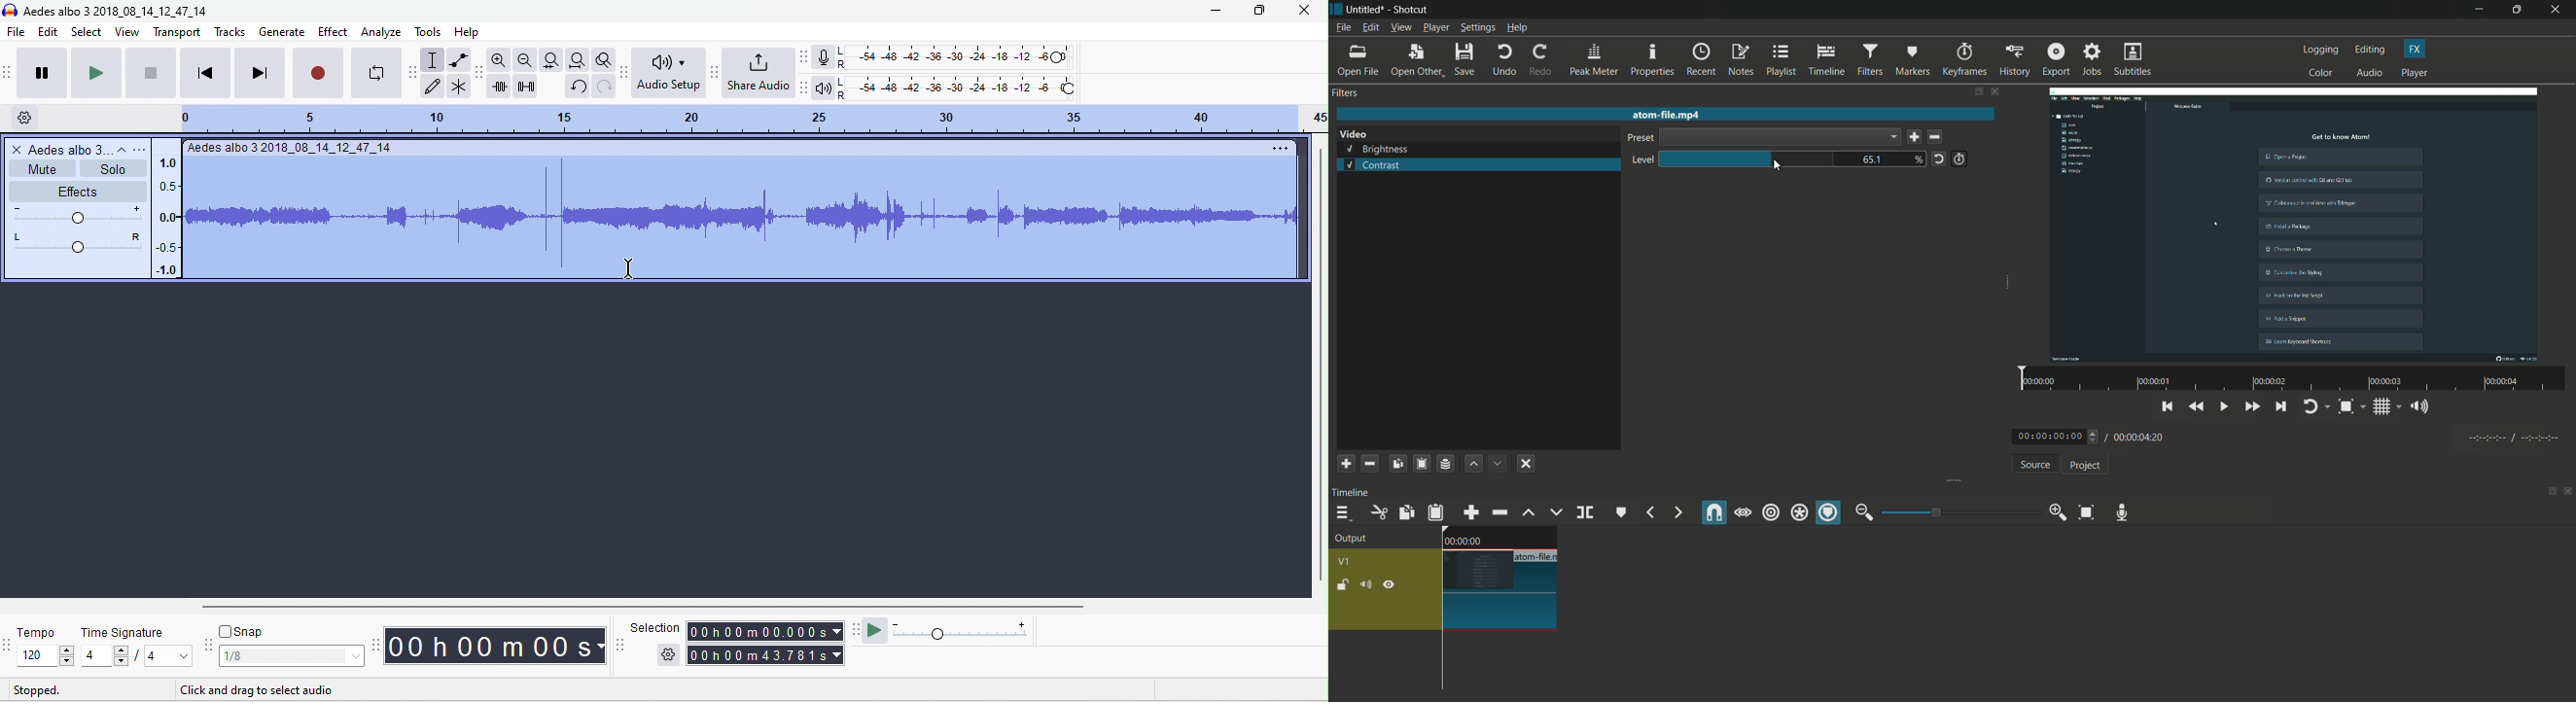  What do you see at coordinates (1499, 513) in the screenshot?
I see `ripple delete` at bounding box center [1499, 513].